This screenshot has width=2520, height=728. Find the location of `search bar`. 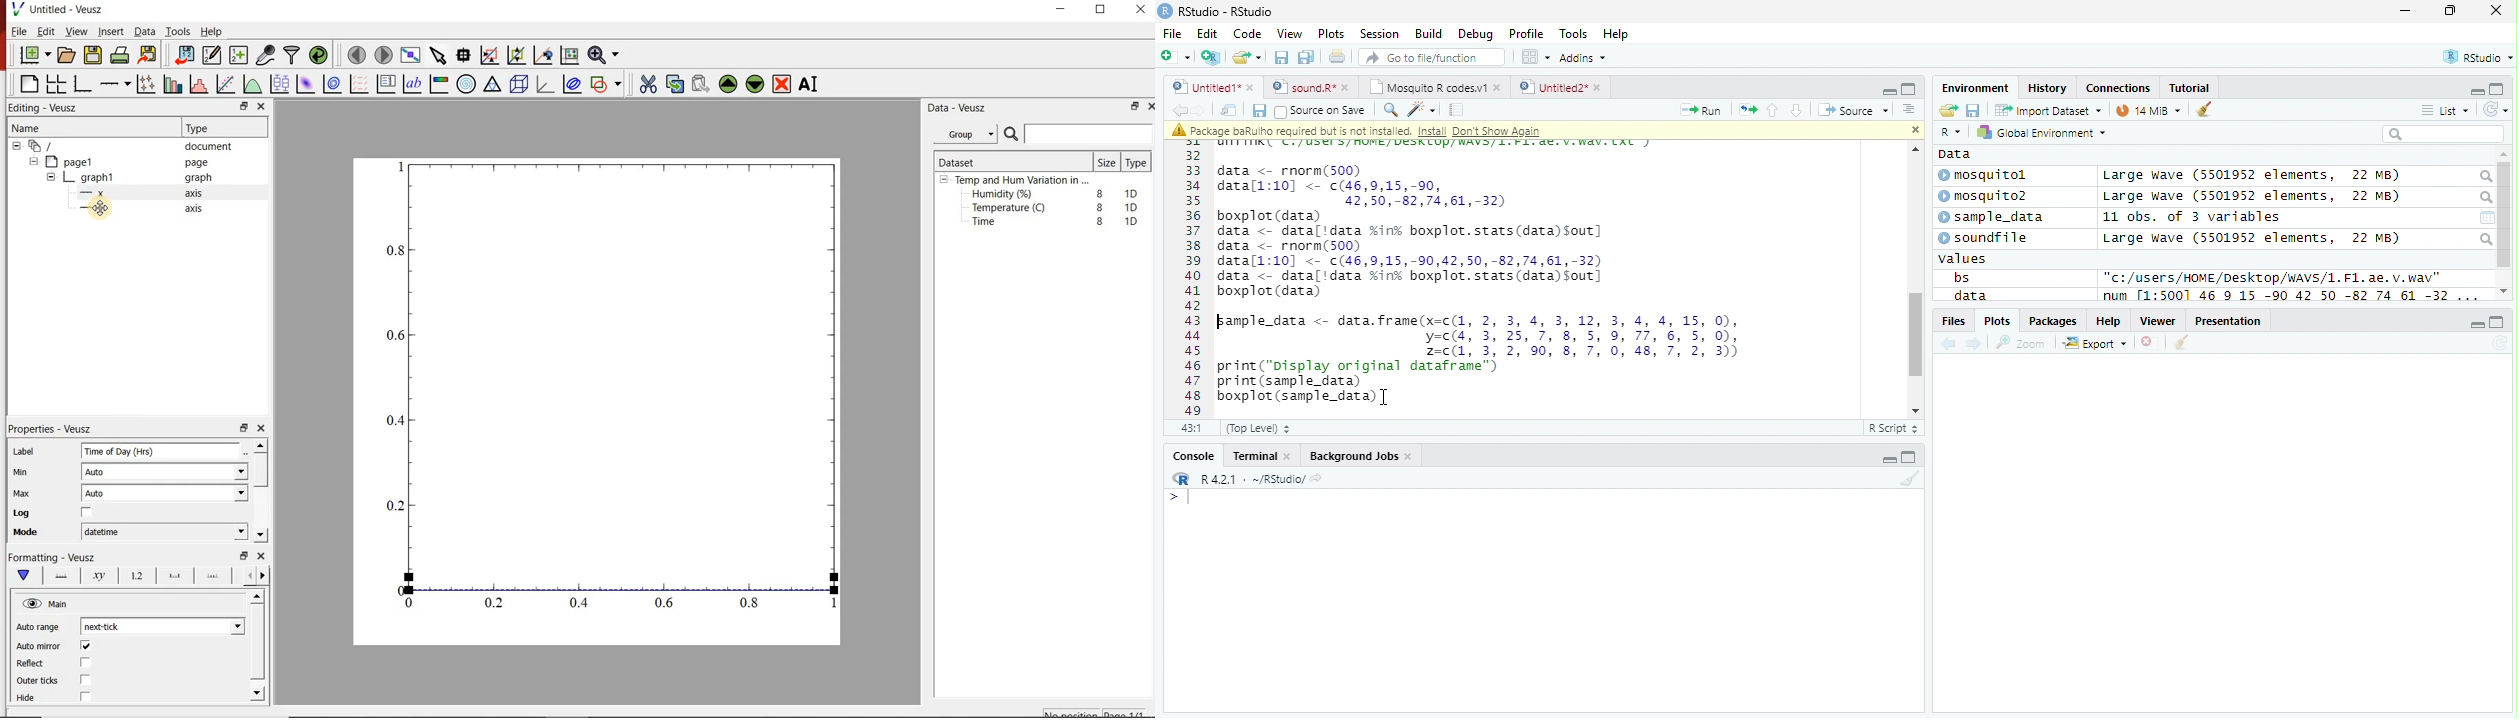

search bar is located at coordinates (2443, 133).